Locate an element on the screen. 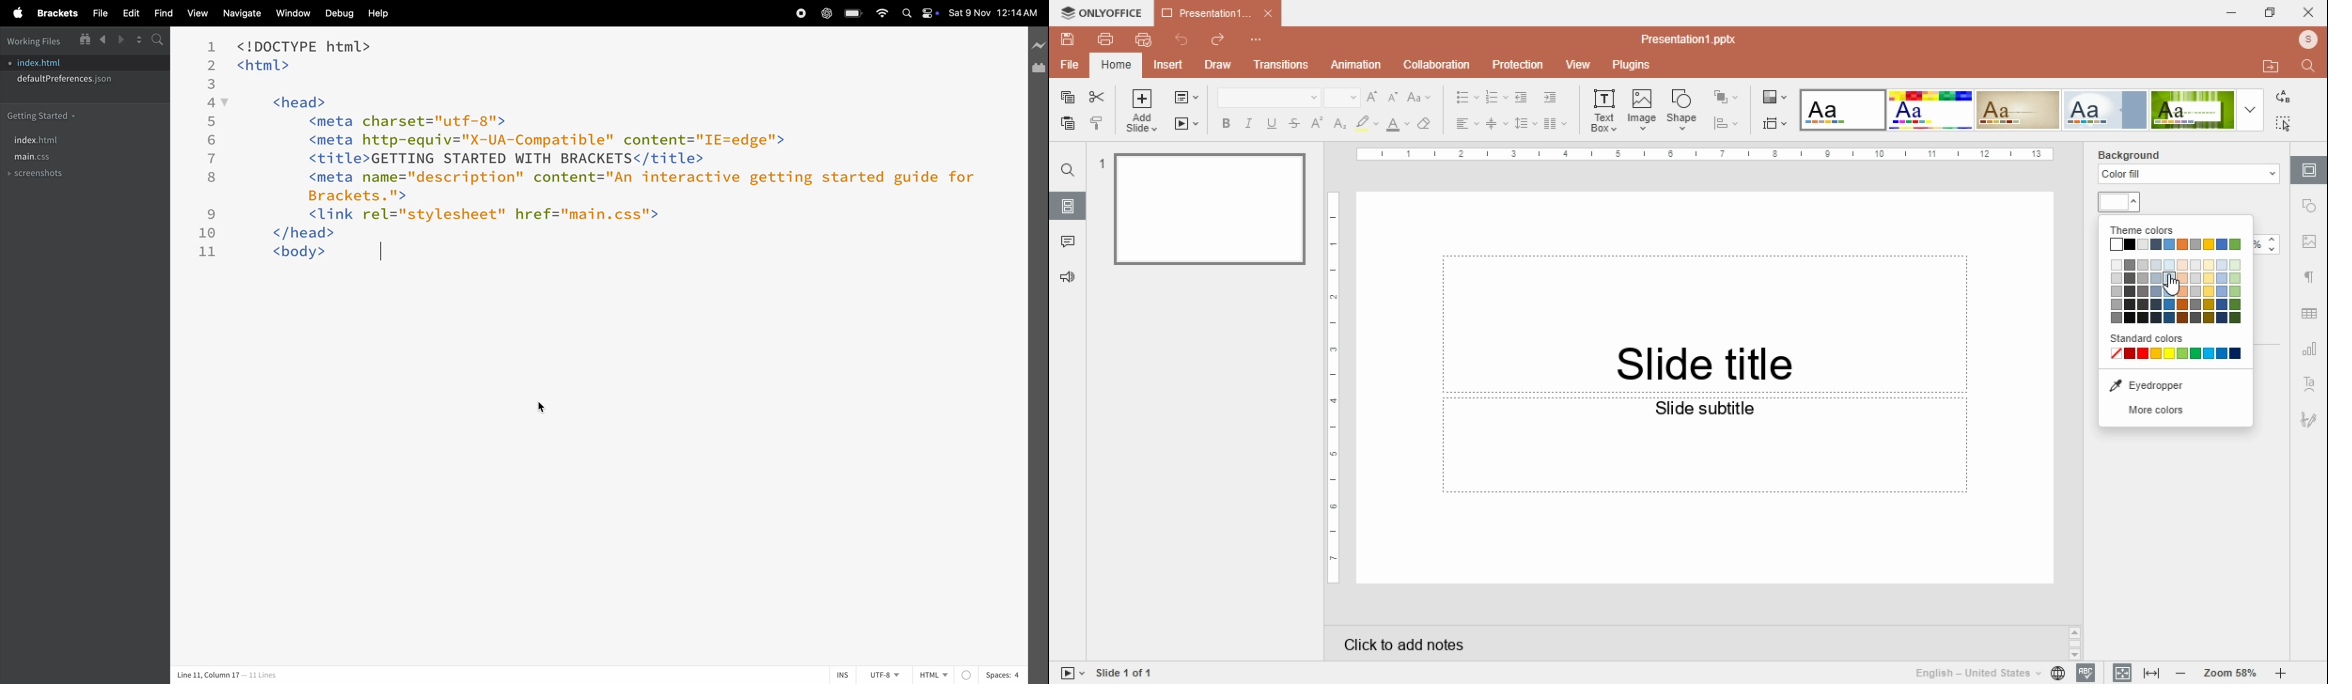 This screenshot has width=2352, height=700. view is located at coordinates (1578, 63).